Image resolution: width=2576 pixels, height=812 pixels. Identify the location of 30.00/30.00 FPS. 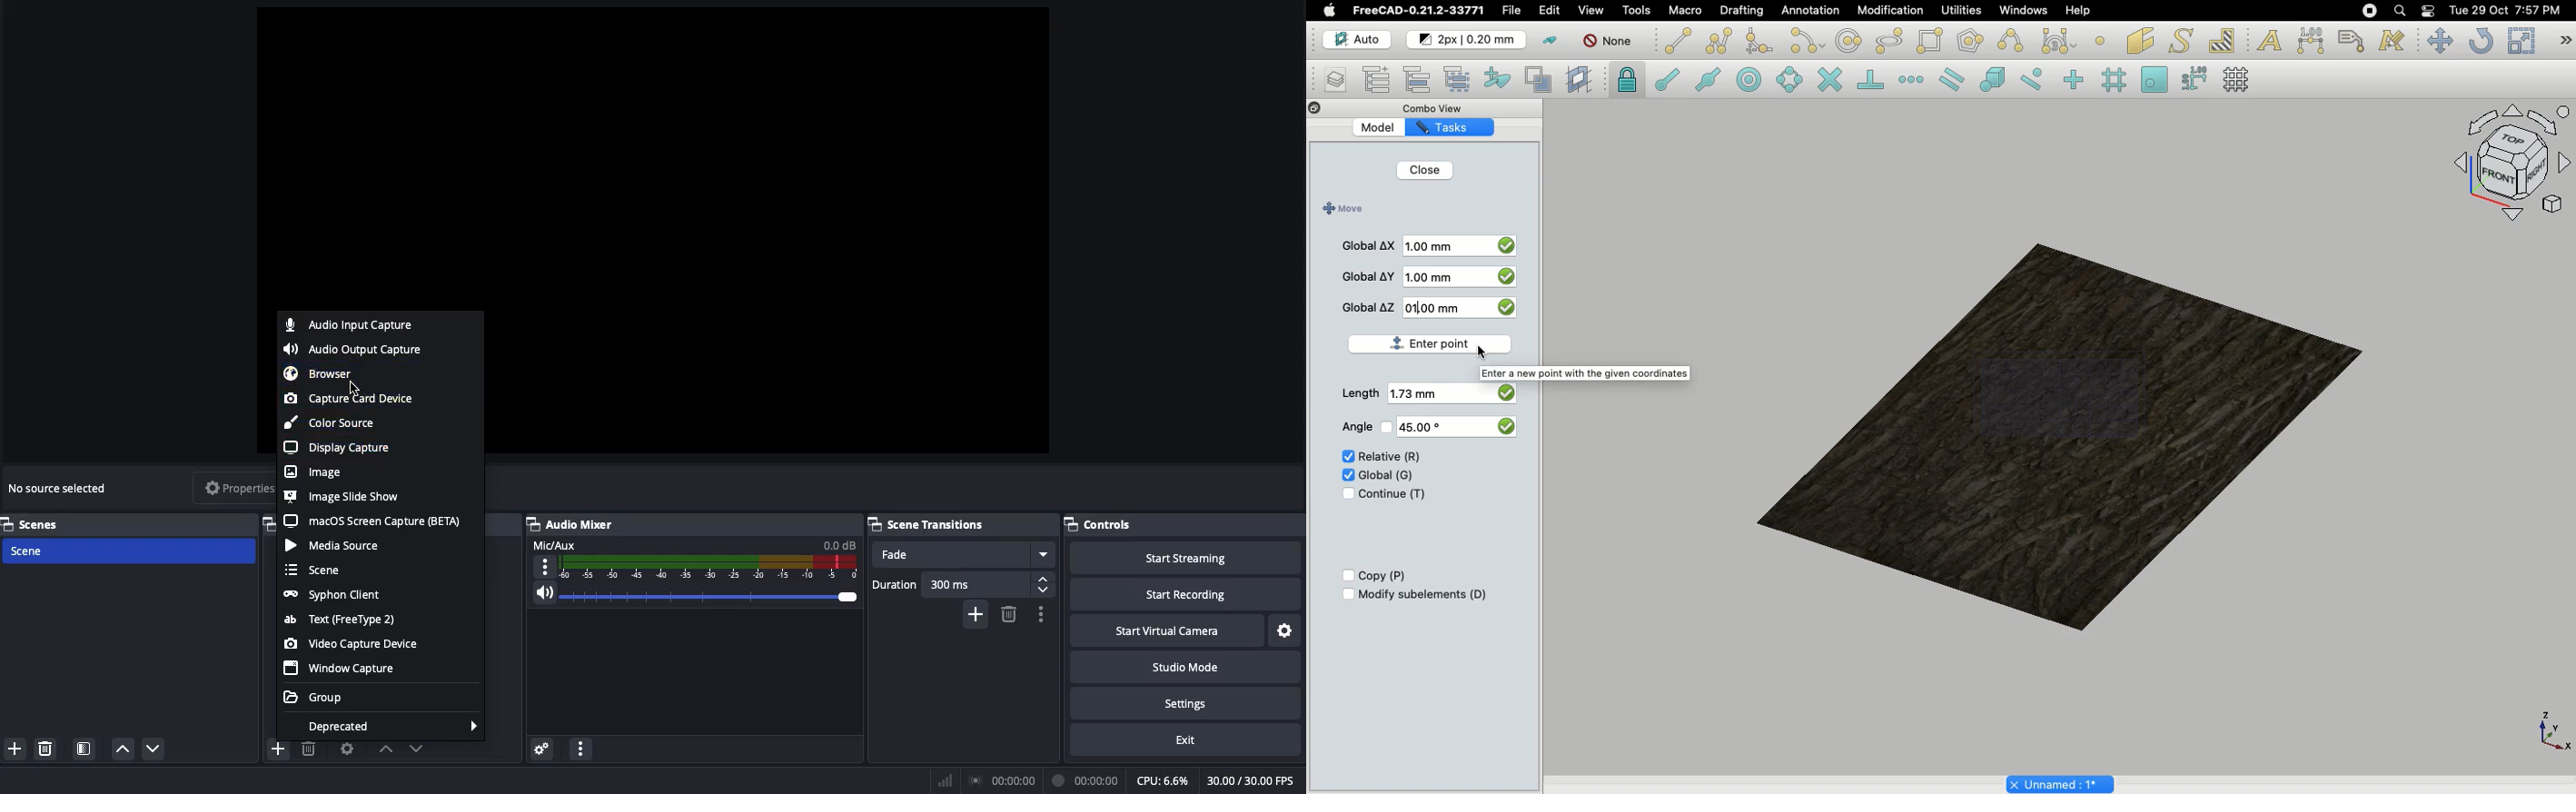
(1254, 779).